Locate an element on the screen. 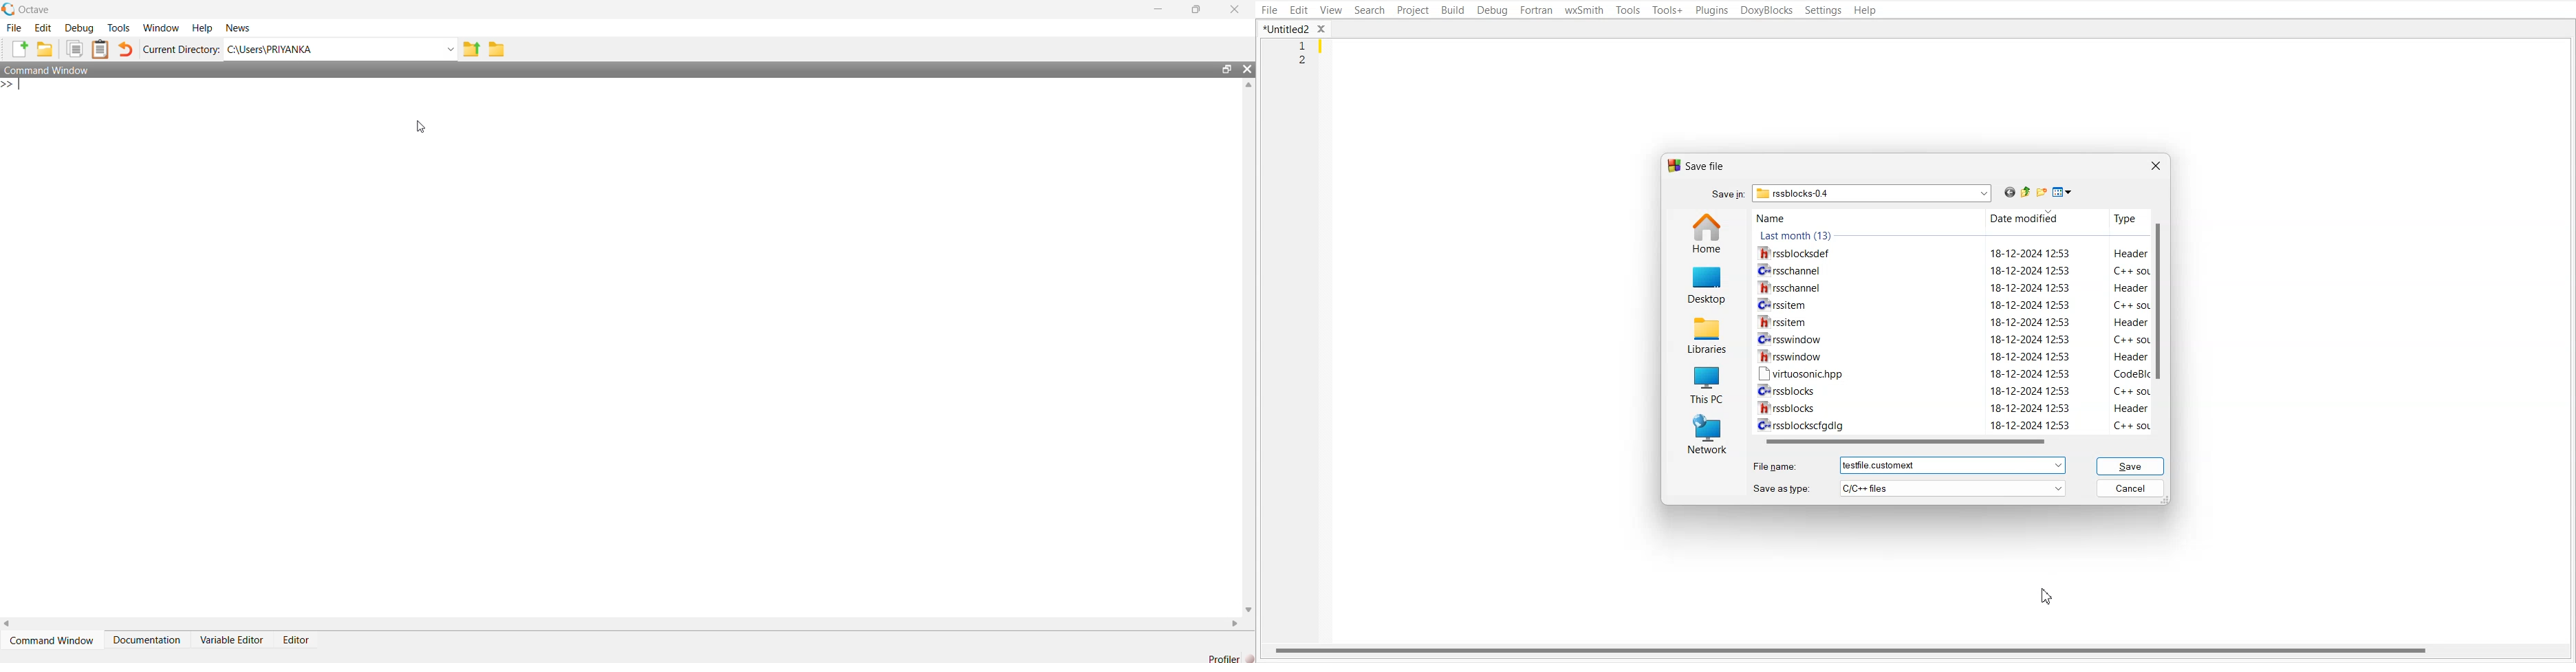 The image size is (2576, 672). Search bar is located at coordinates (1850, 193).